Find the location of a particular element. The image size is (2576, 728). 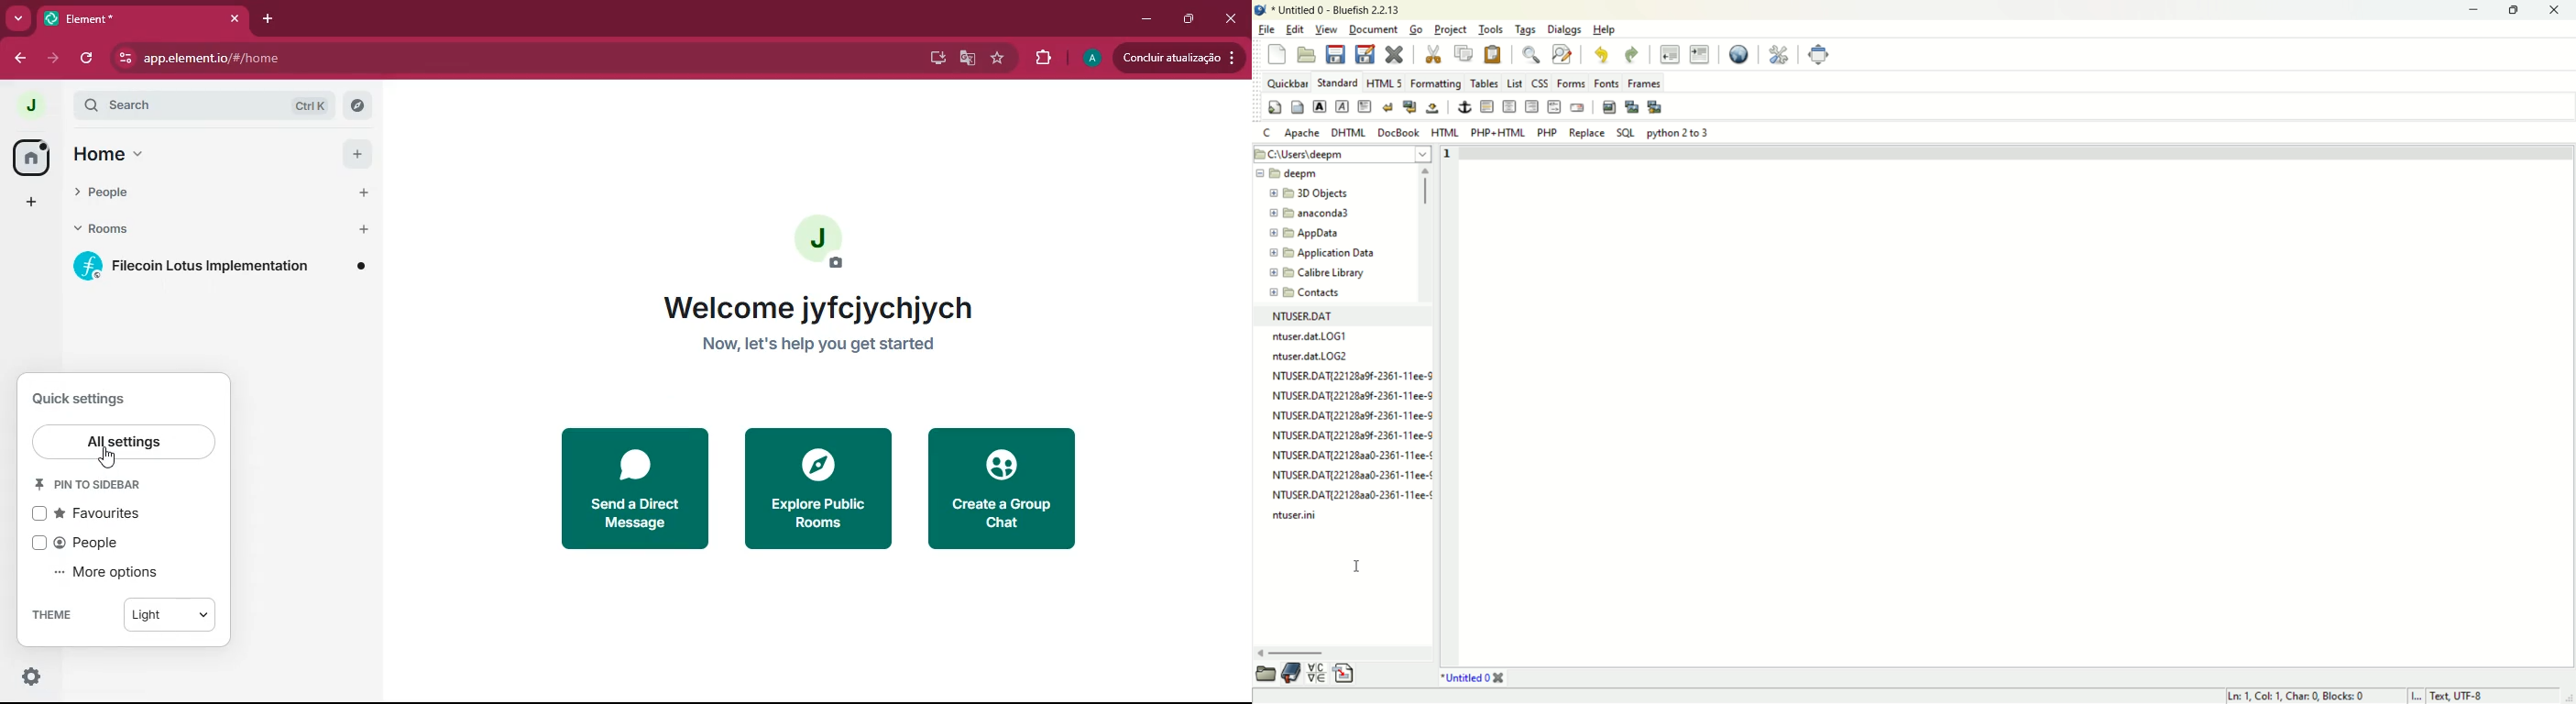

cursor position is located at coordinates (2299, 696).